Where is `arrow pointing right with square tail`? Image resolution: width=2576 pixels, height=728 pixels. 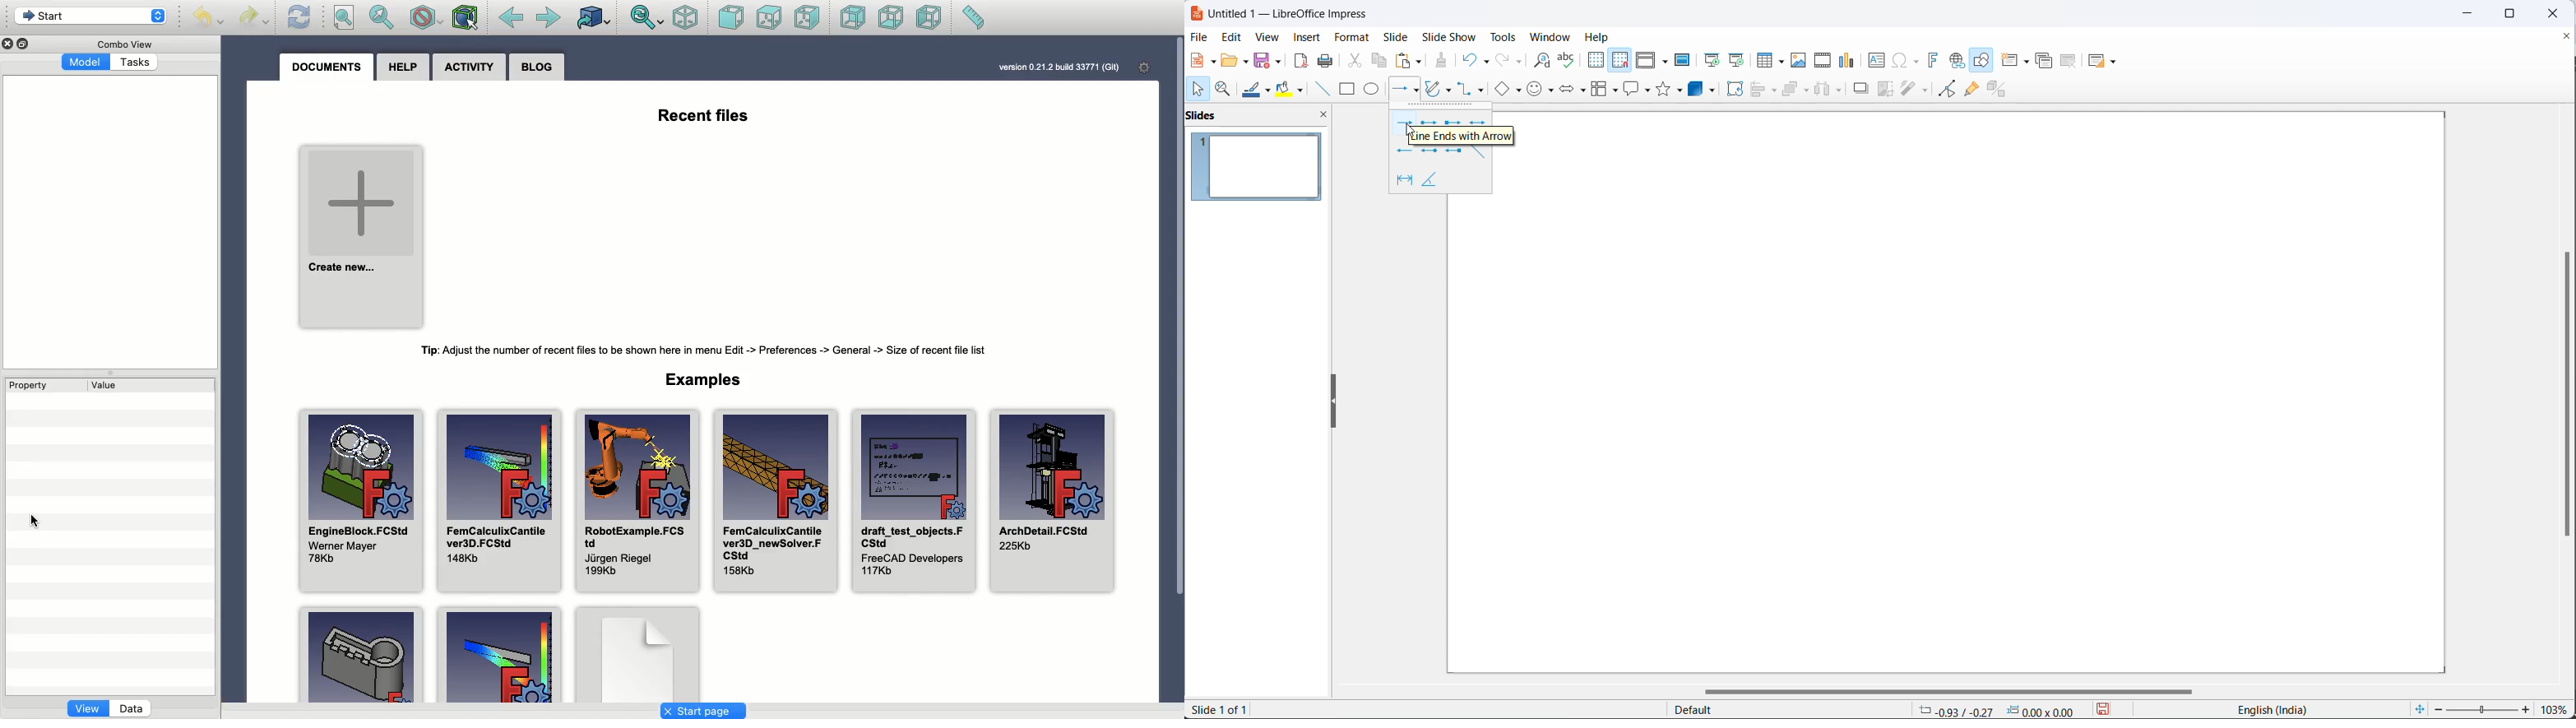
arrow pointing right with square tail is located at coordinates (1451, 121).